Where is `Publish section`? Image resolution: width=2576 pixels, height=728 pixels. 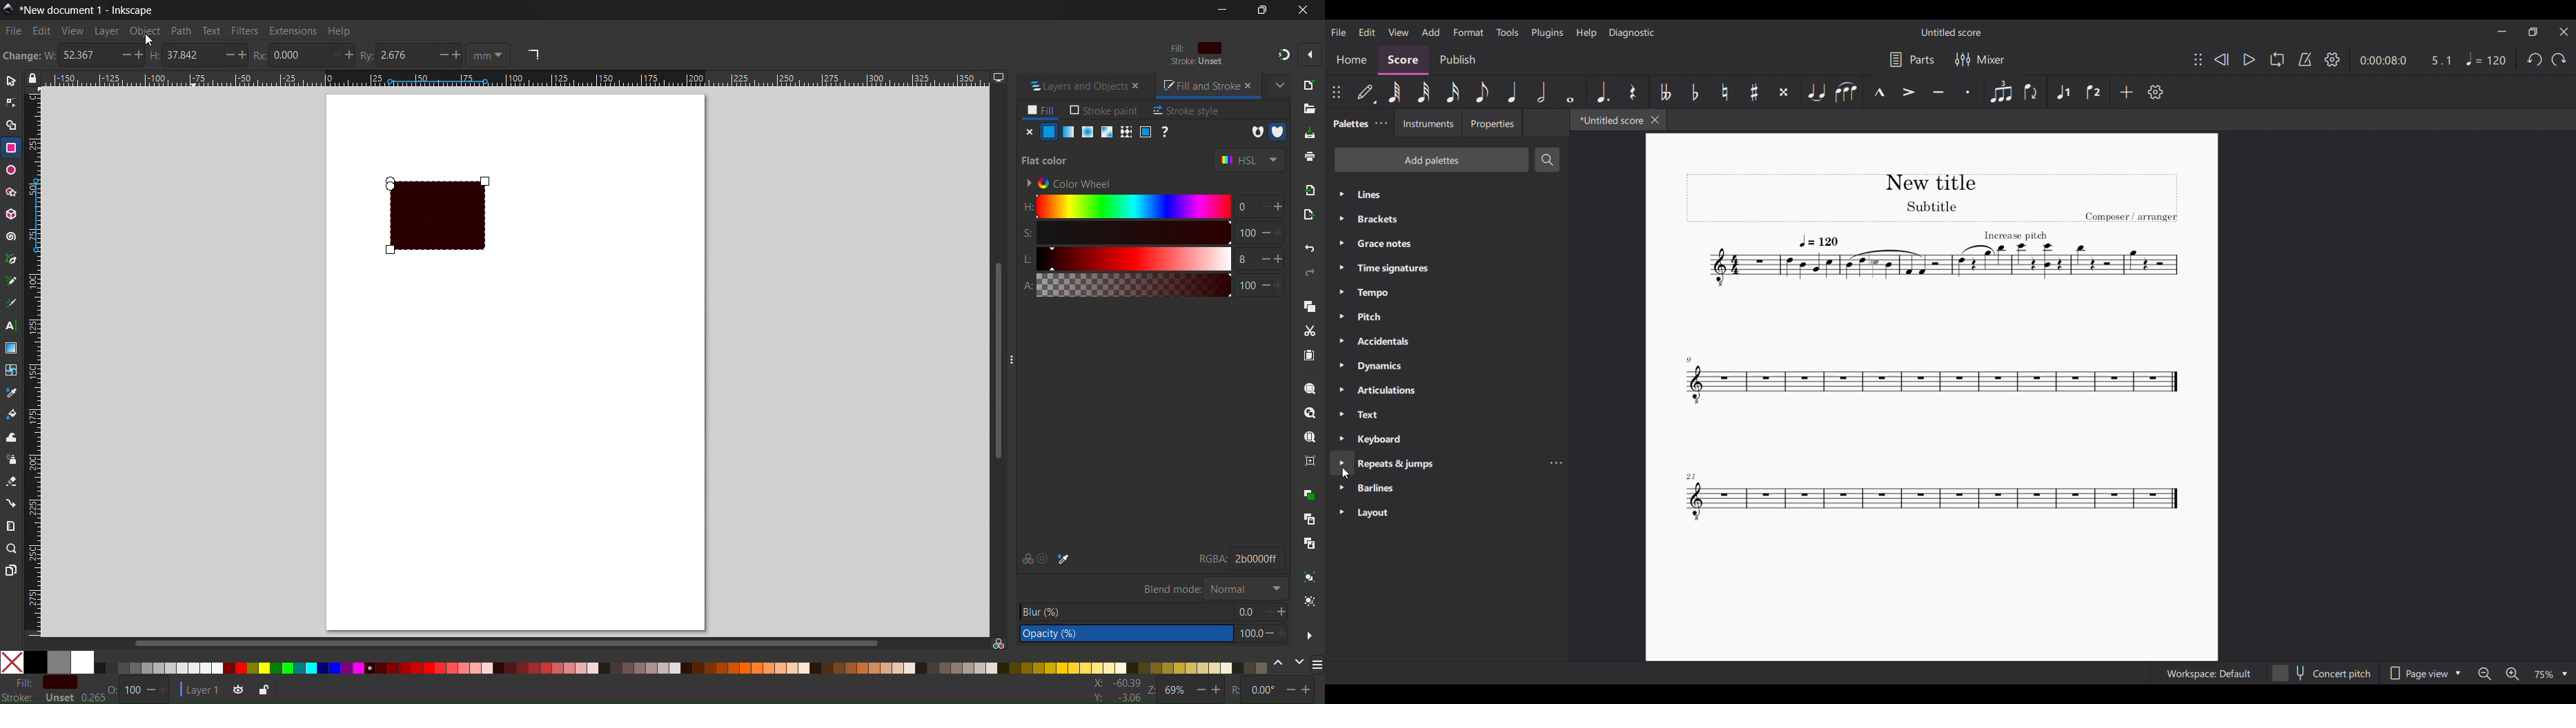 Publish section is located at coordinates (1458, 61).